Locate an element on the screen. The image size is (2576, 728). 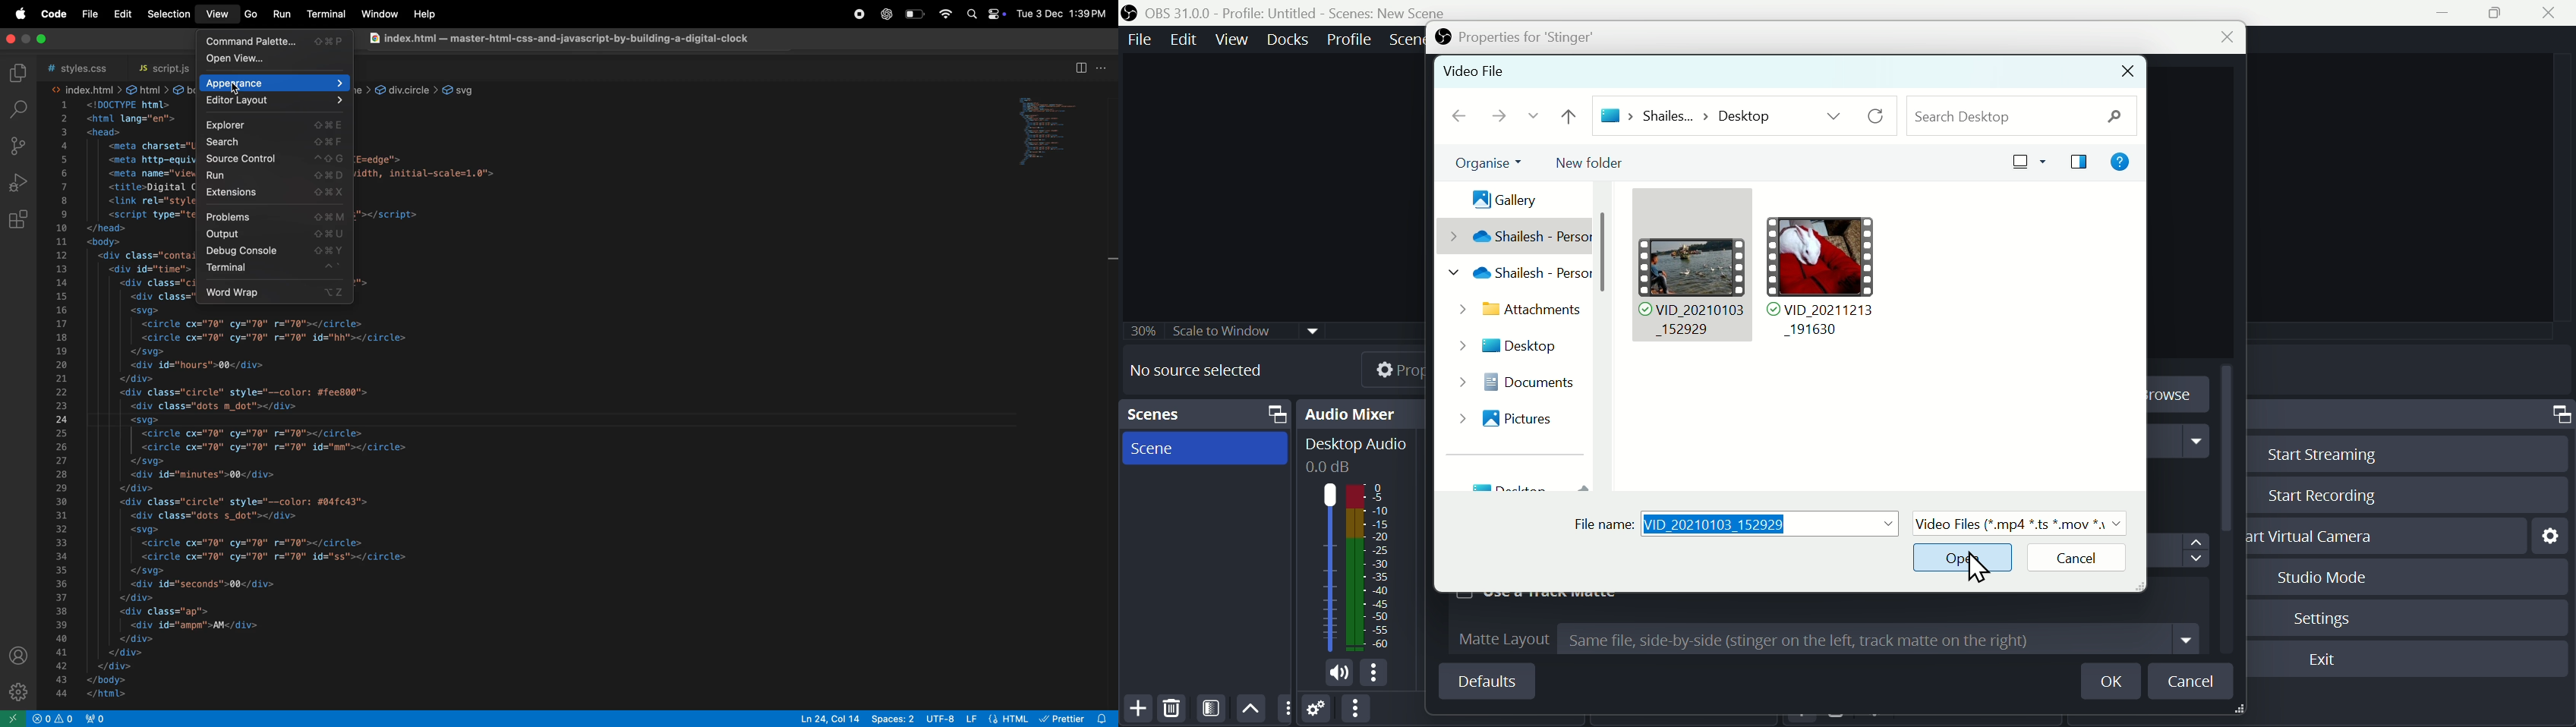
selection is located at coordinates (166, 14).